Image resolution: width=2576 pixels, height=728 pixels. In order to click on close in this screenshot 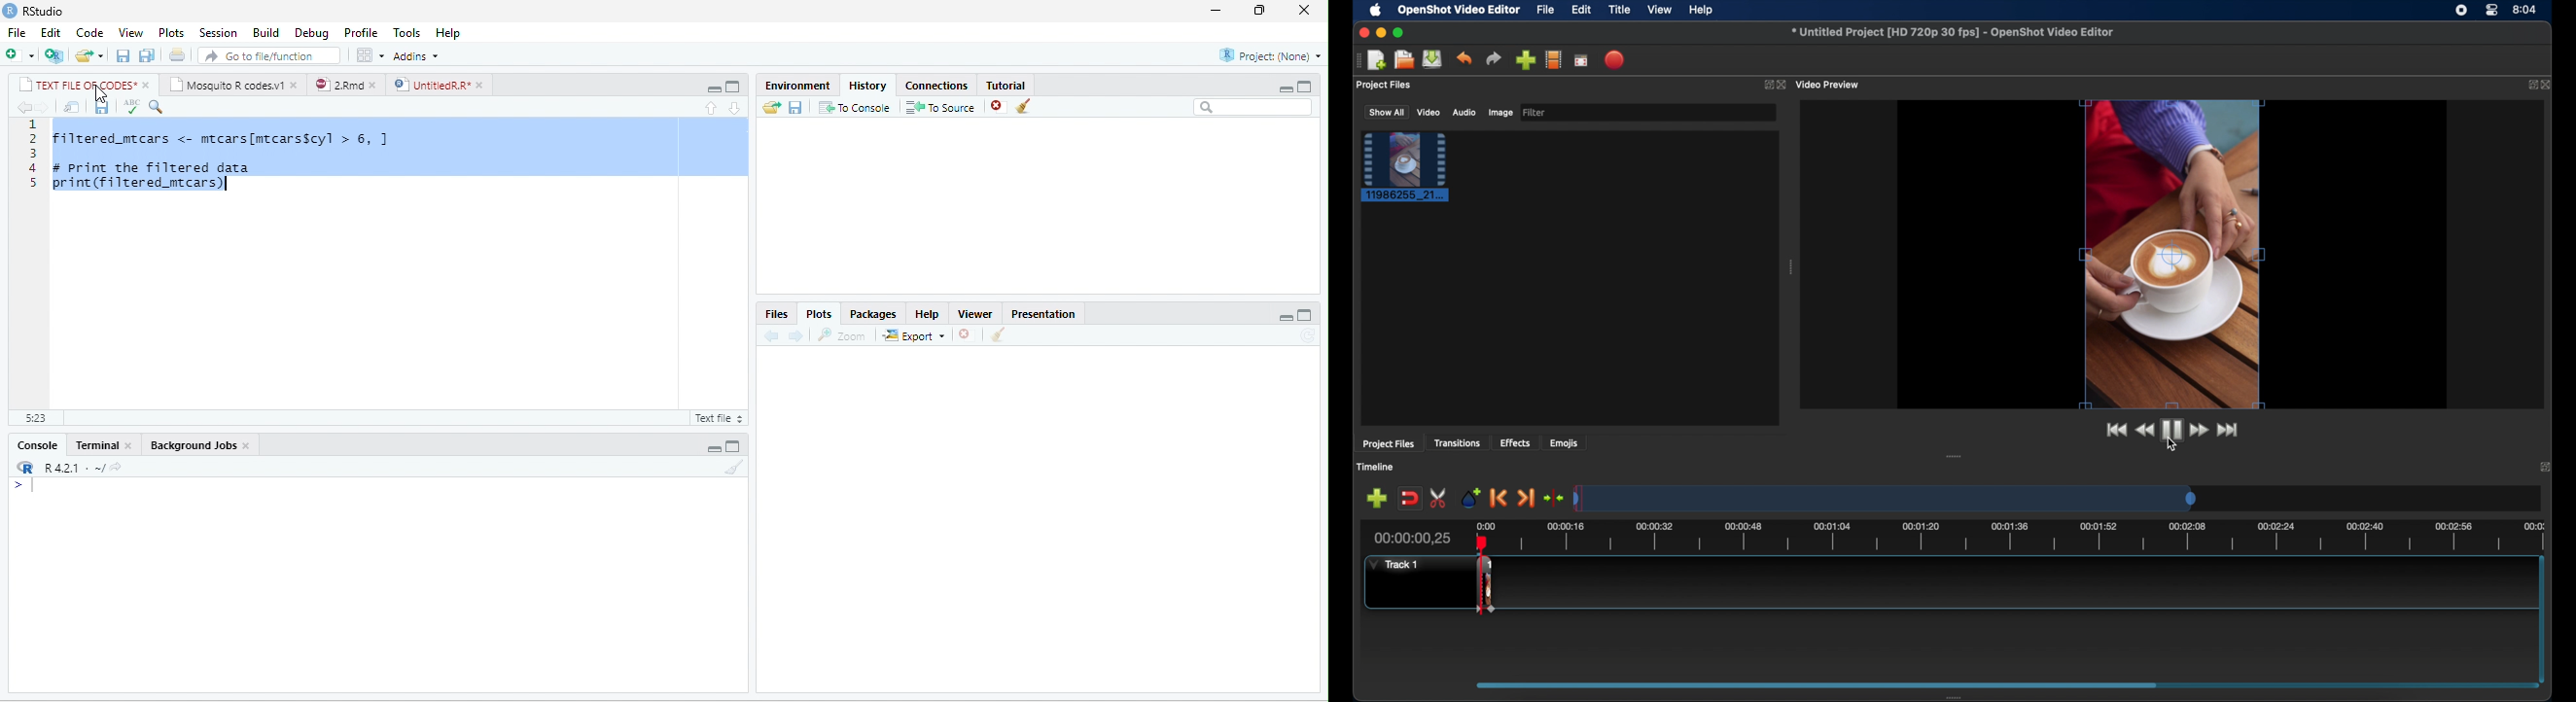, I will do `click(149, 85)`.